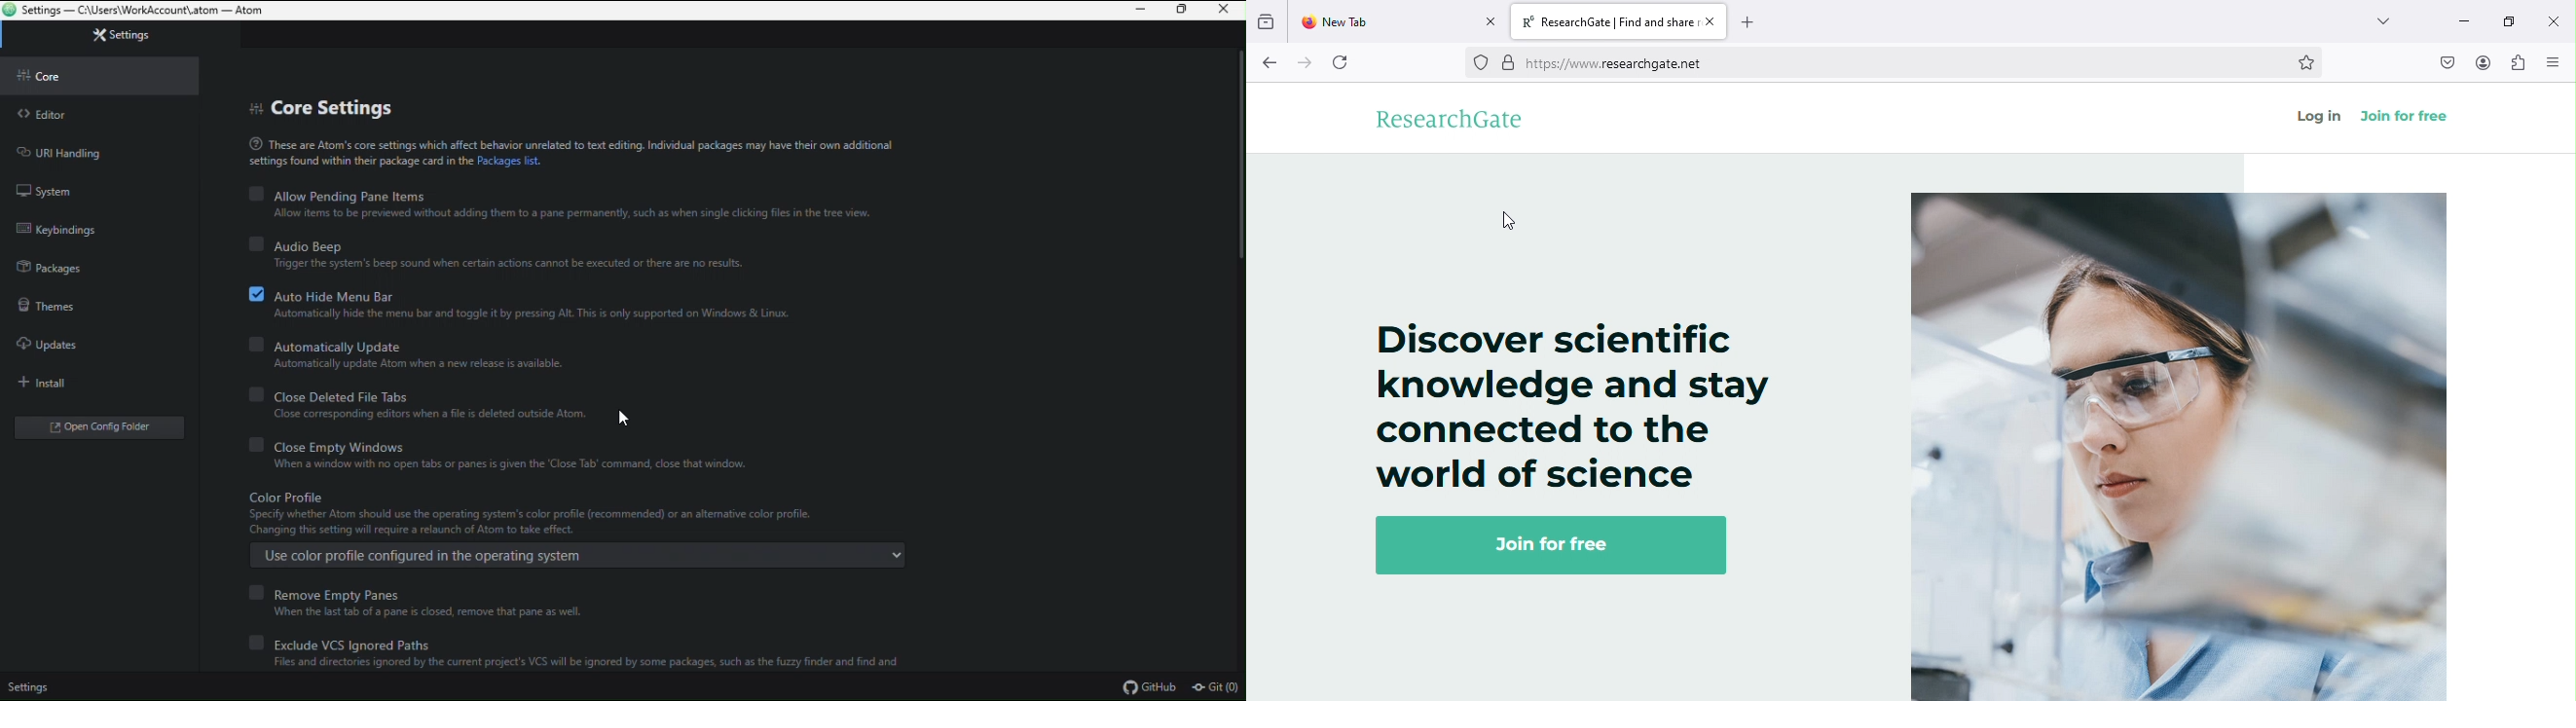  What do you see at coordinates (534, 392) in the screenshot?
I see `close deleted file tabs` at bounding box center [534, 392].